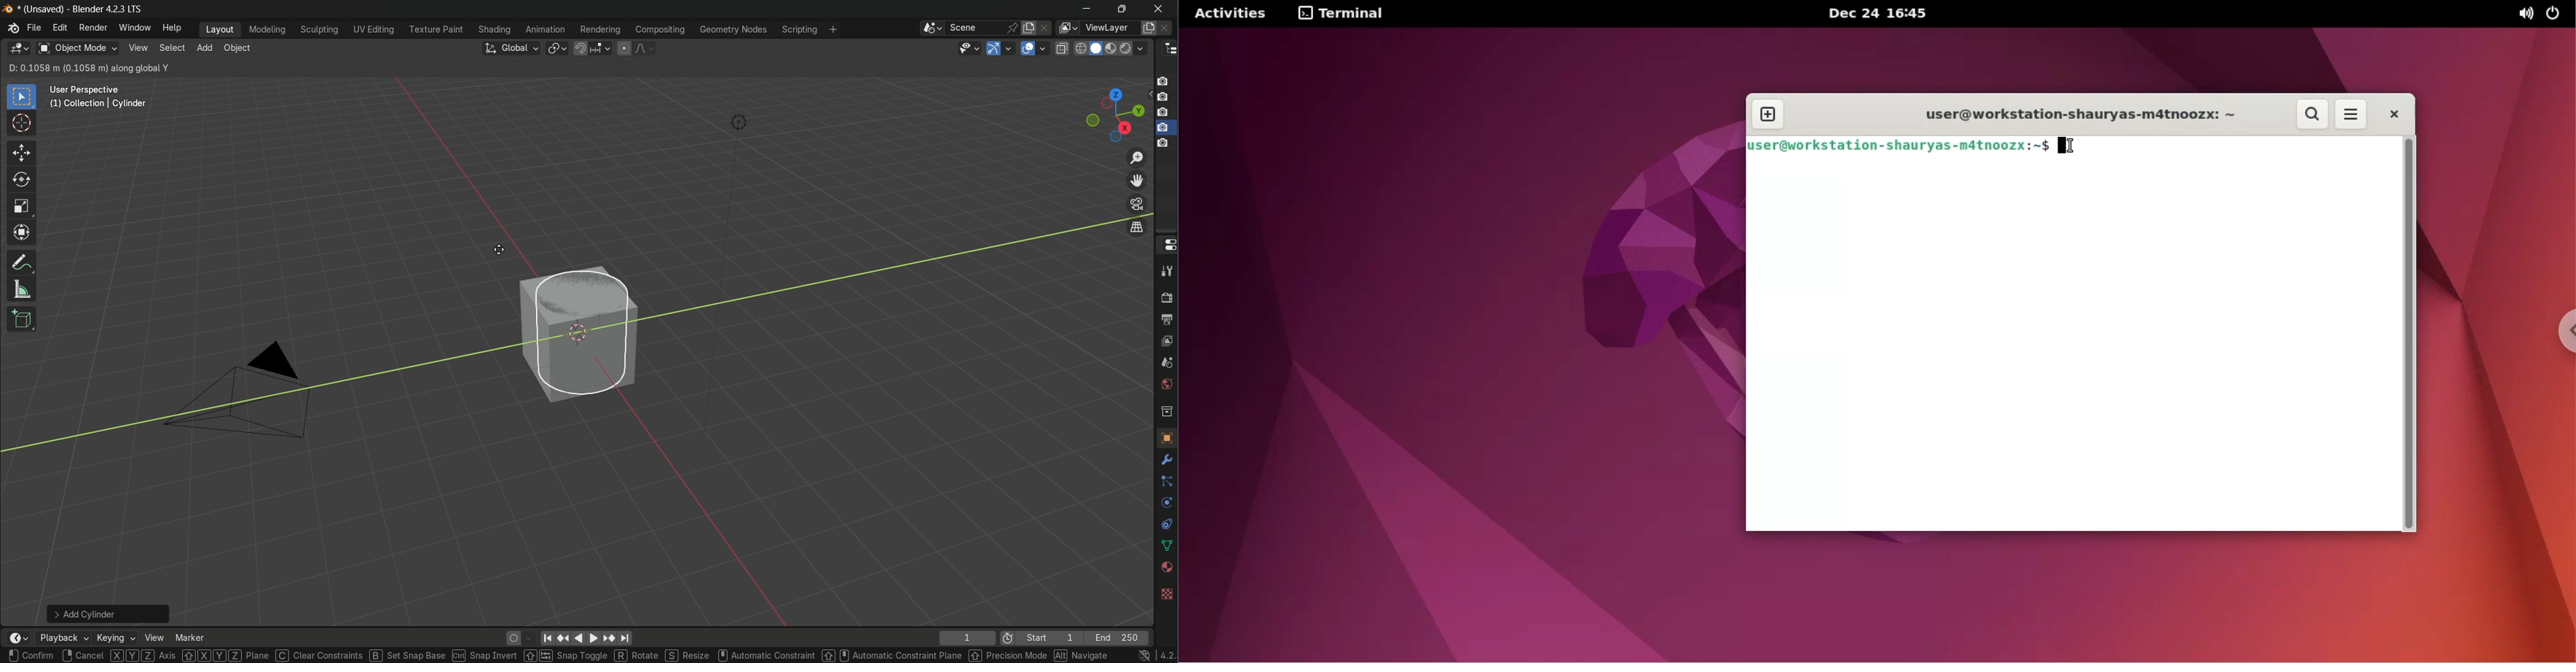 This screenshot has height=672, width=2576. I want to click on scripting menu, so click(799, 30).